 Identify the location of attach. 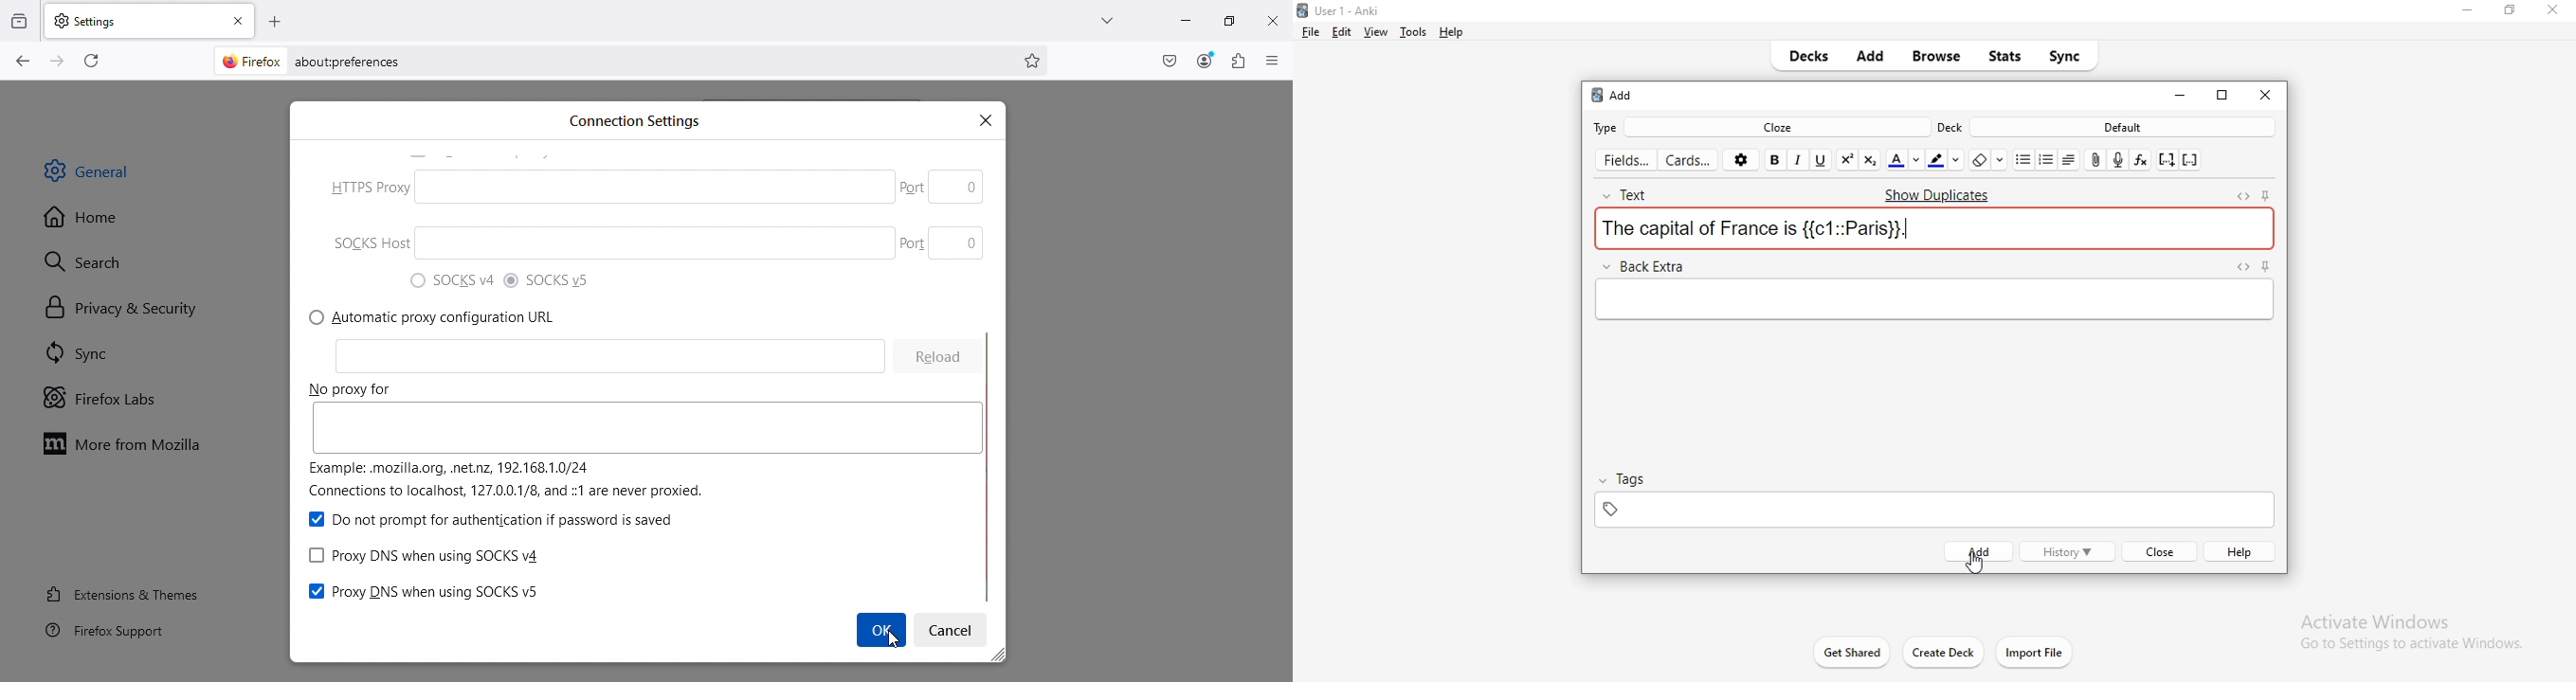
(2096, 161).